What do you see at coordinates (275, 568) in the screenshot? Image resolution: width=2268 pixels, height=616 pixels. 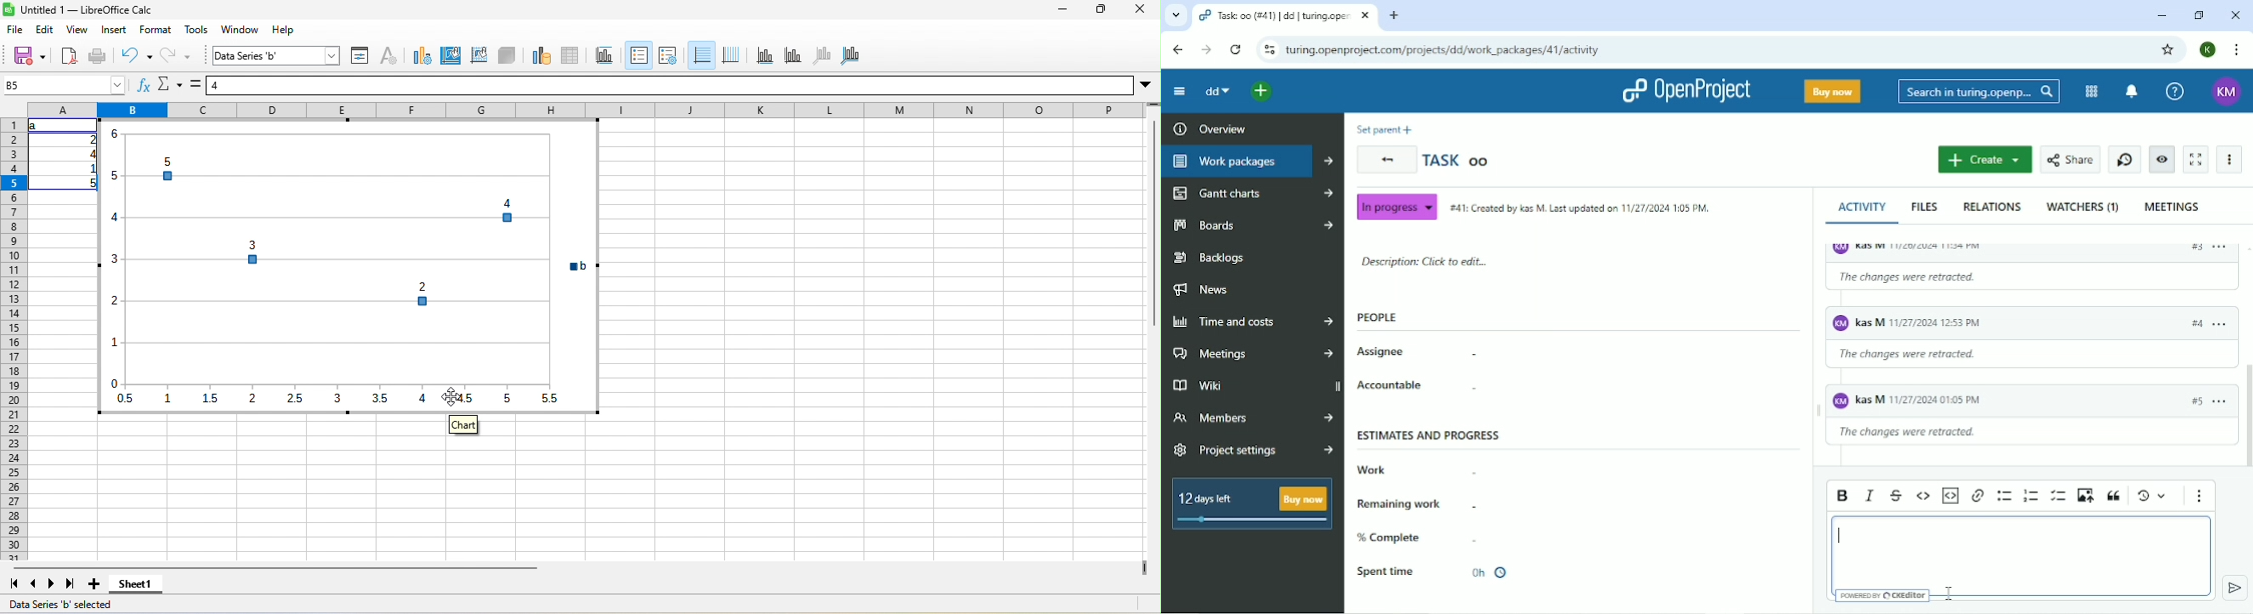 I see `horizontal scroll bar` at bounding box center [275, 568].